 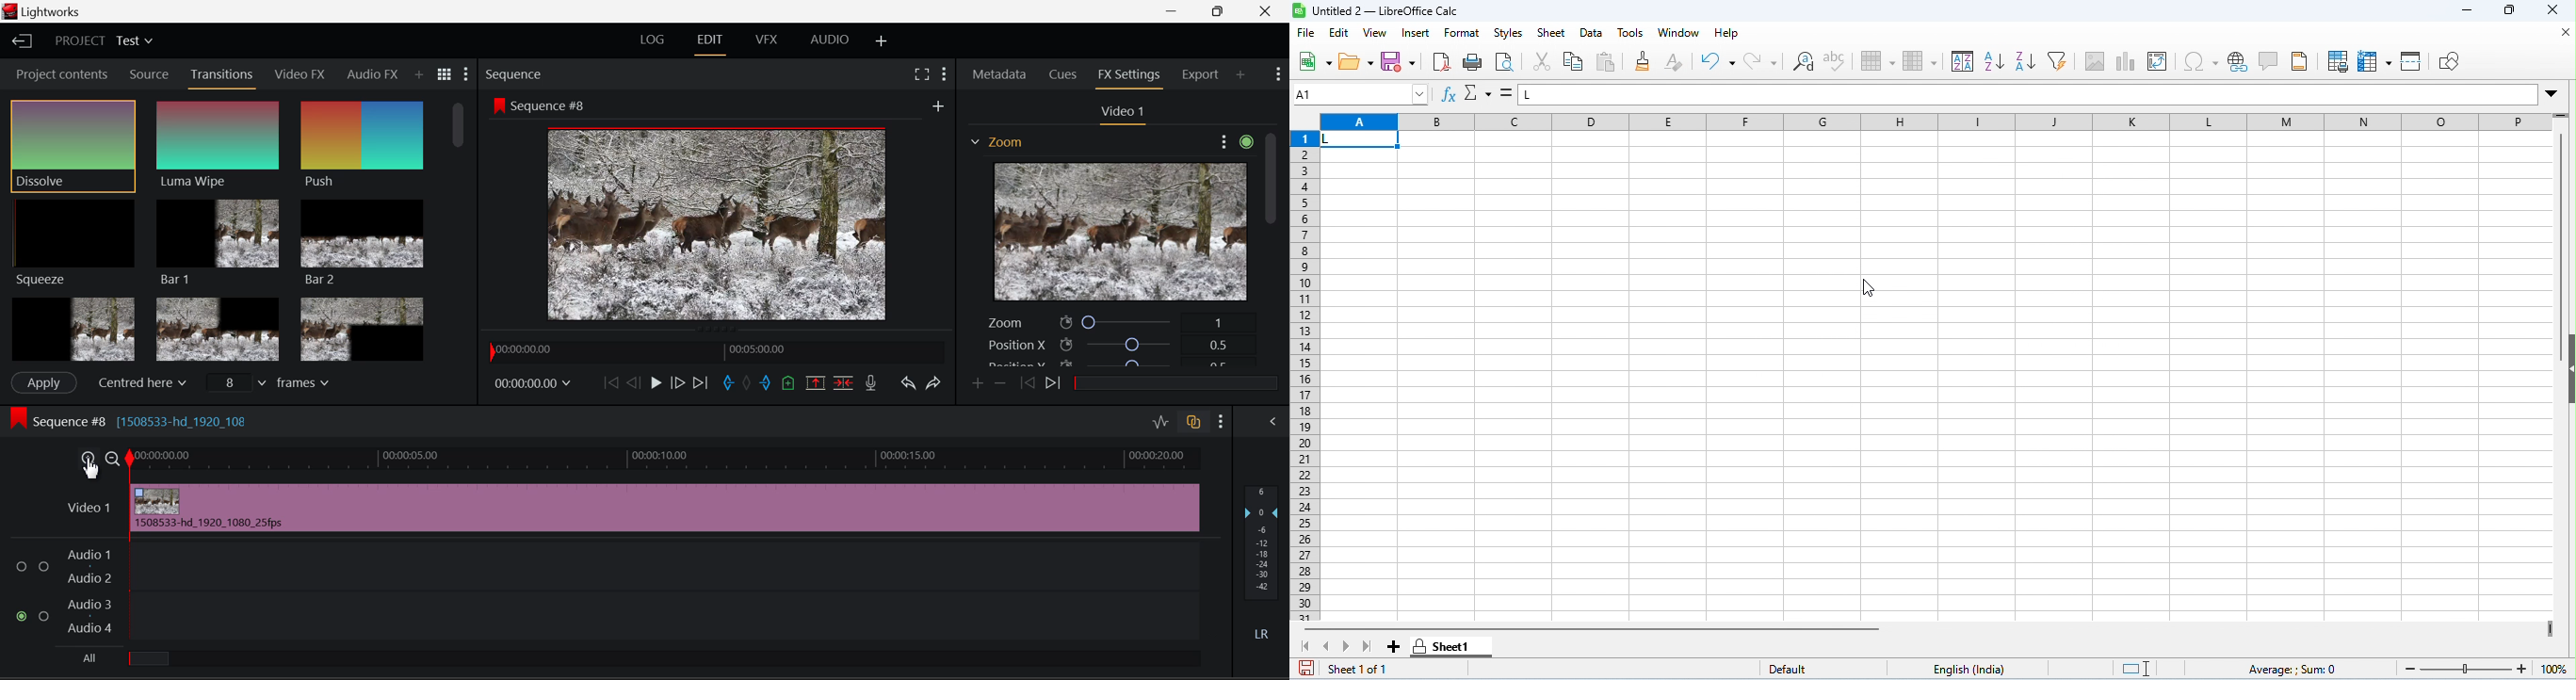 What do you see at coordinates (1473, 63) in the screenshot?
I see `print` at bounding box center [1473, 63].